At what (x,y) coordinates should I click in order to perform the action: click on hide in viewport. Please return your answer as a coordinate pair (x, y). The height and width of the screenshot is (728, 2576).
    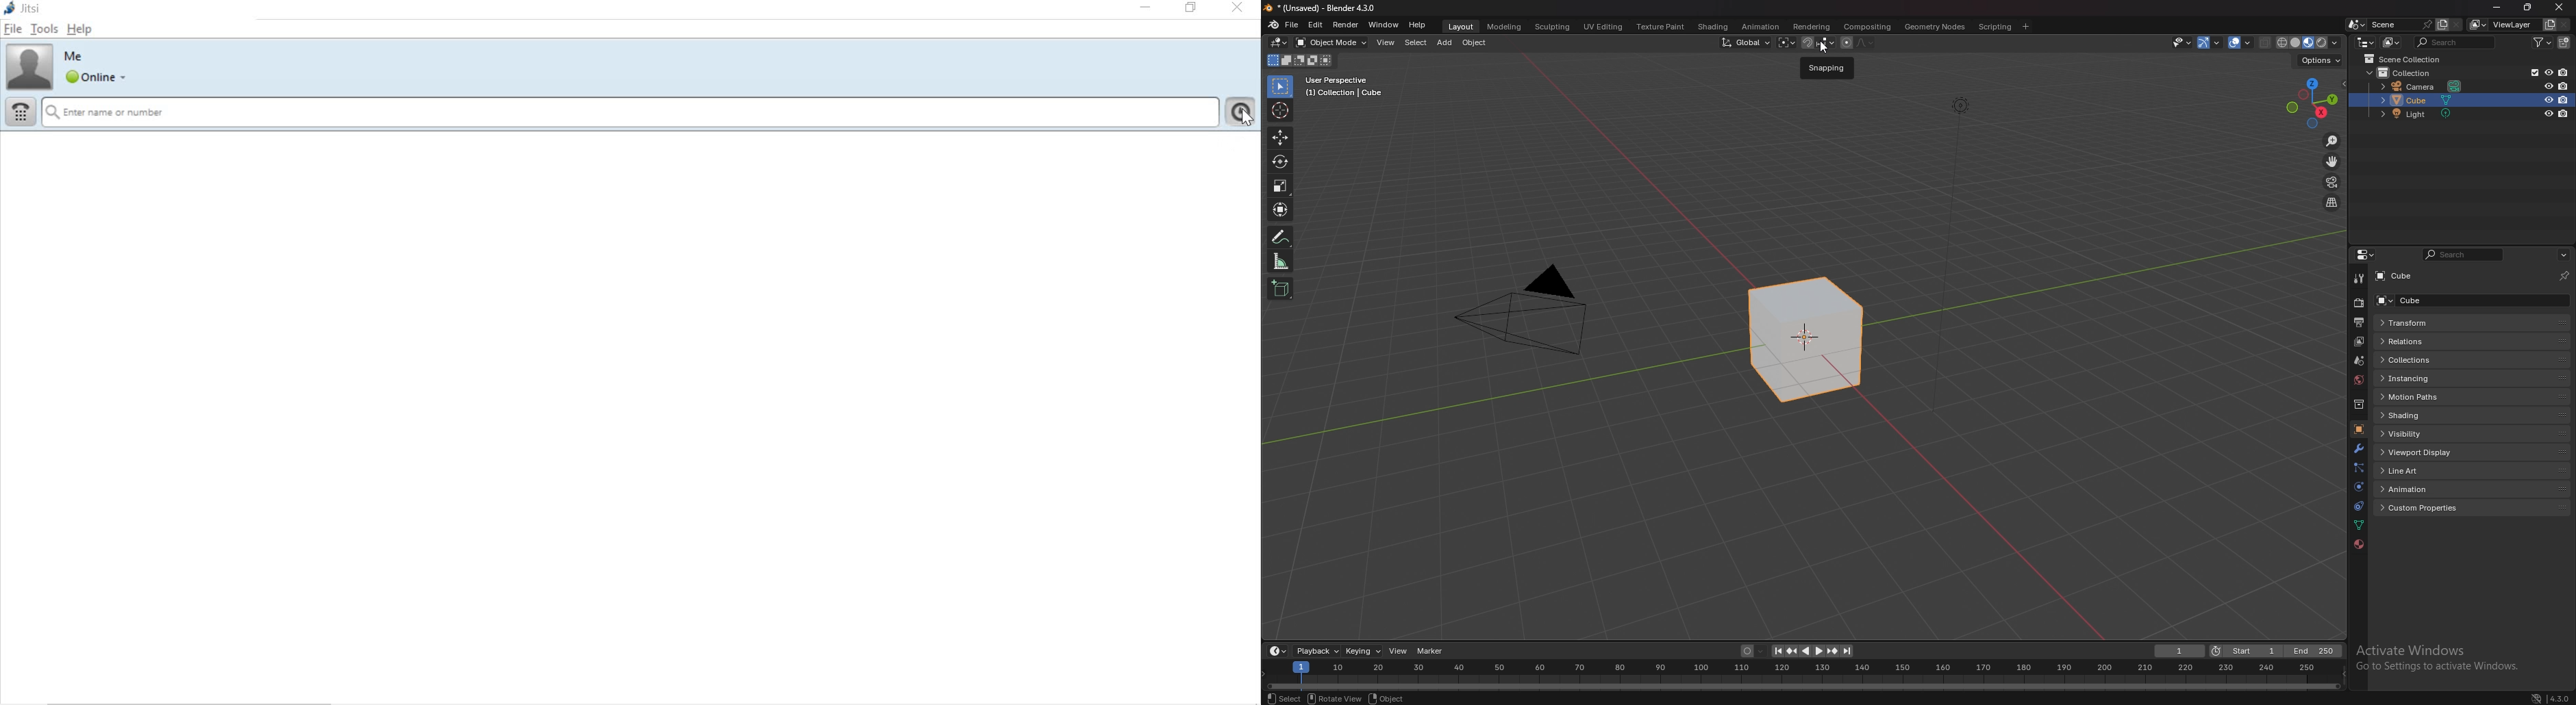
    Looking at the image, I should click on (2548, 73).